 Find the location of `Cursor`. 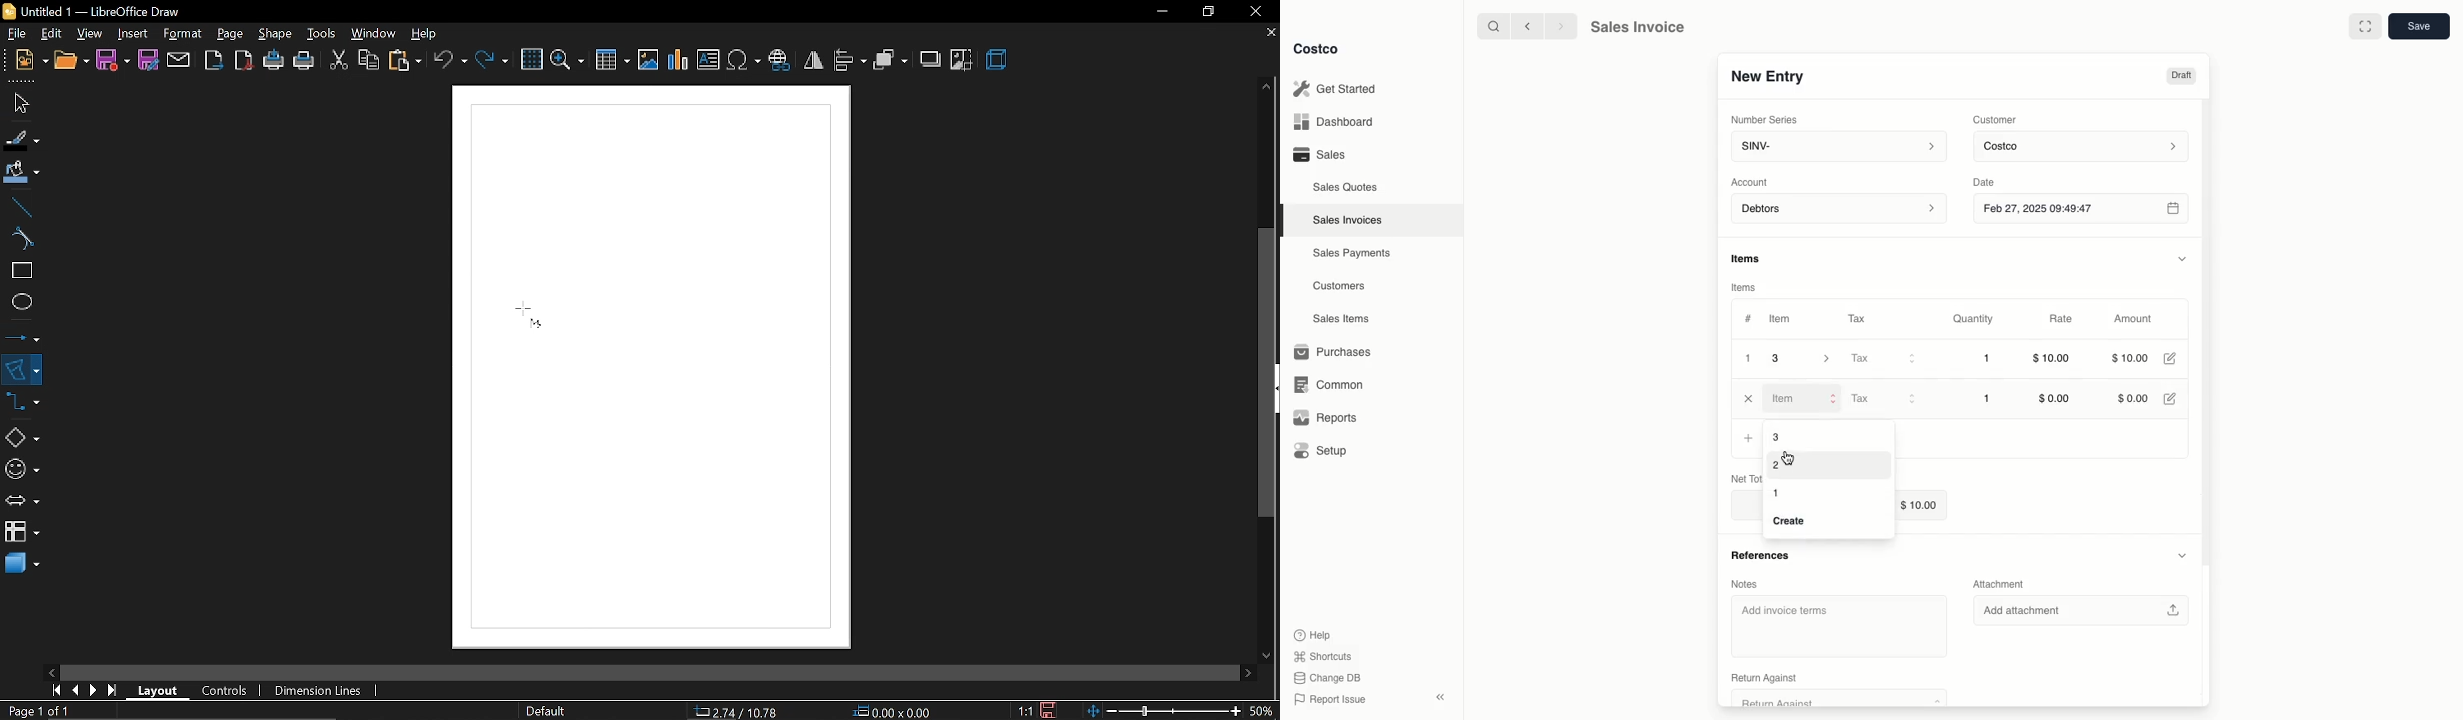

Cursor is located at coordinates (527, 318).